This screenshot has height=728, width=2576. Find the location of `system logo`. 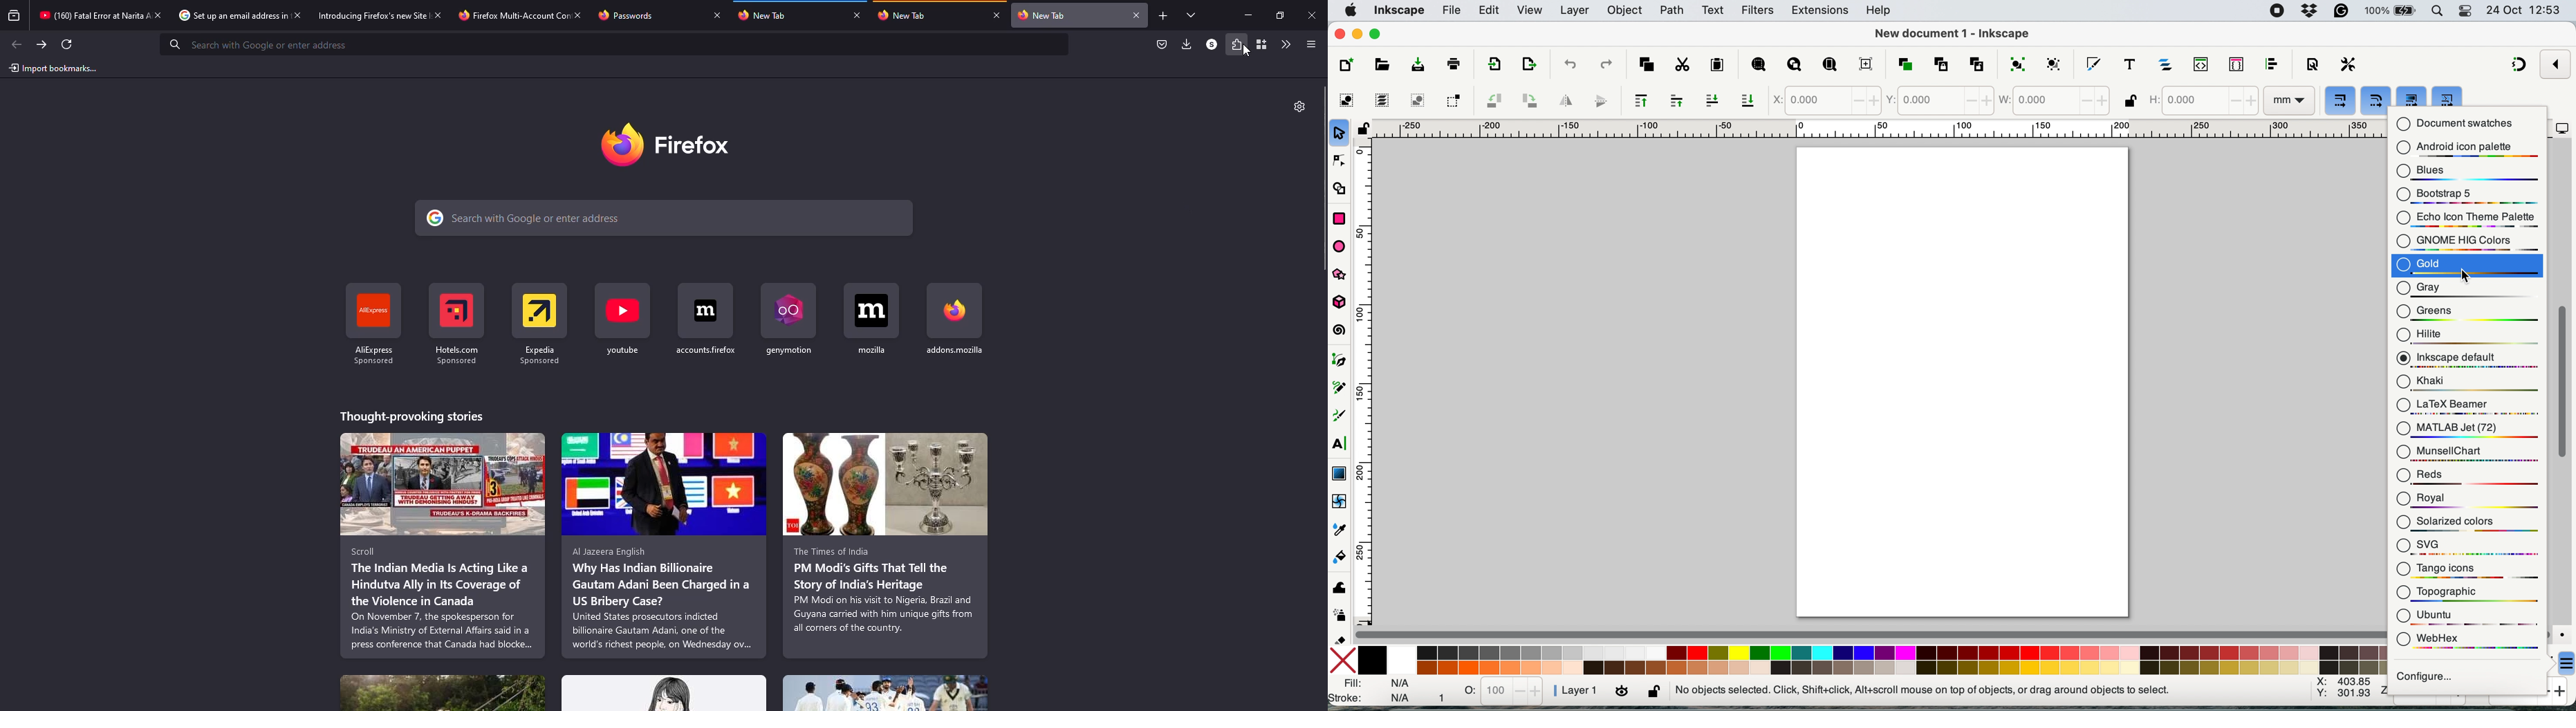

system logo is located at coordinates (1352, 11).